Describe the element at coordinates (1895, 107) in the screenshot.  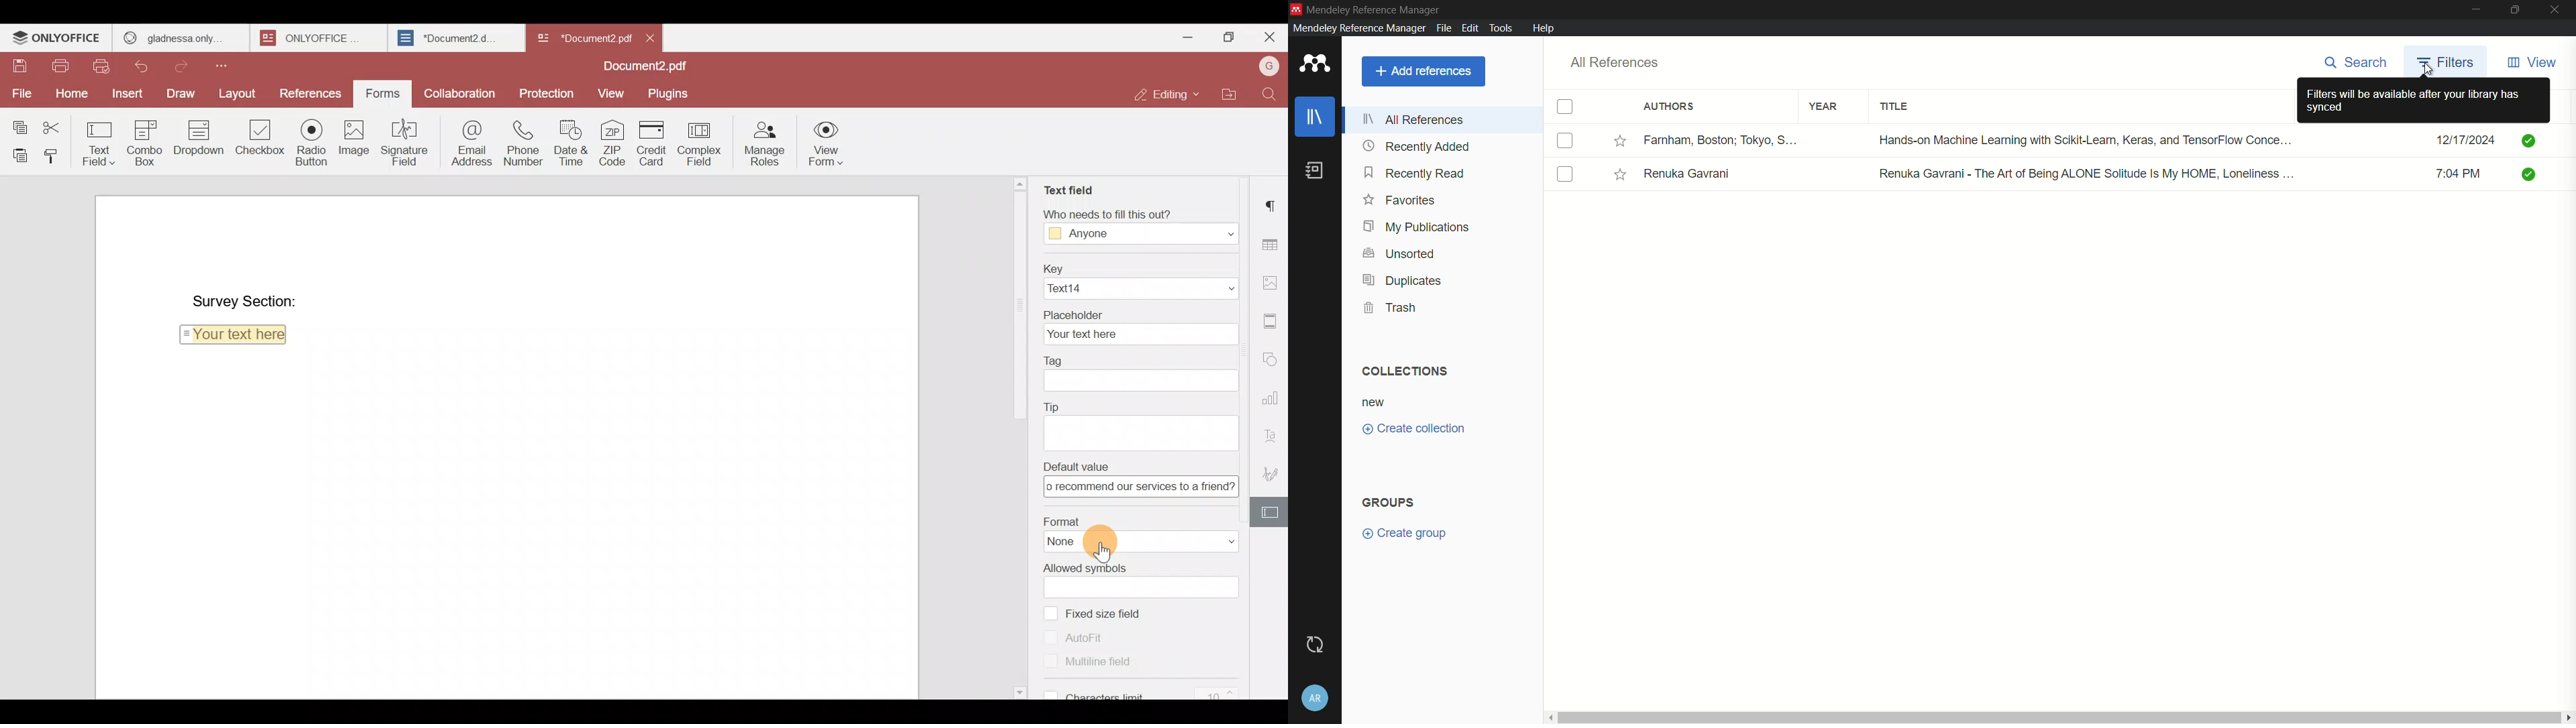
I see `title` at that location.